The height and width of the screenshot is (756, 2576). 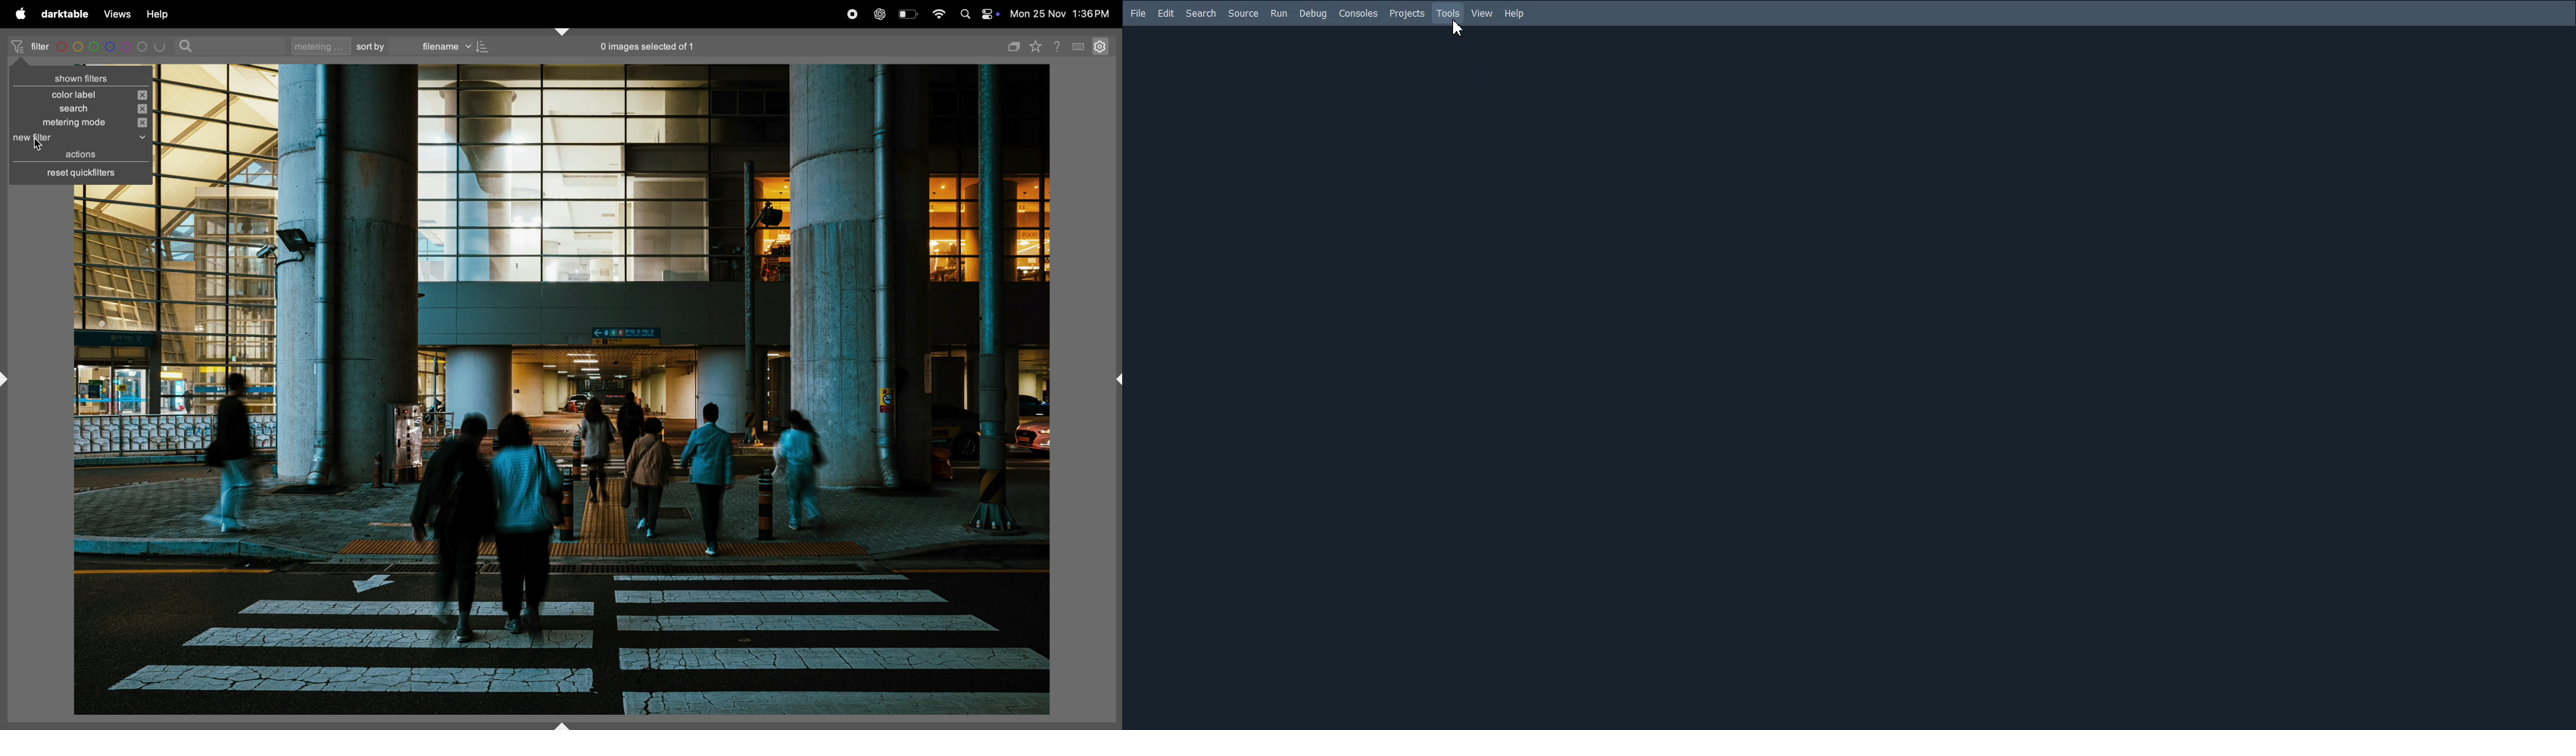 I want to click on shift+ctrl+r, so click(x=1116, y=380).